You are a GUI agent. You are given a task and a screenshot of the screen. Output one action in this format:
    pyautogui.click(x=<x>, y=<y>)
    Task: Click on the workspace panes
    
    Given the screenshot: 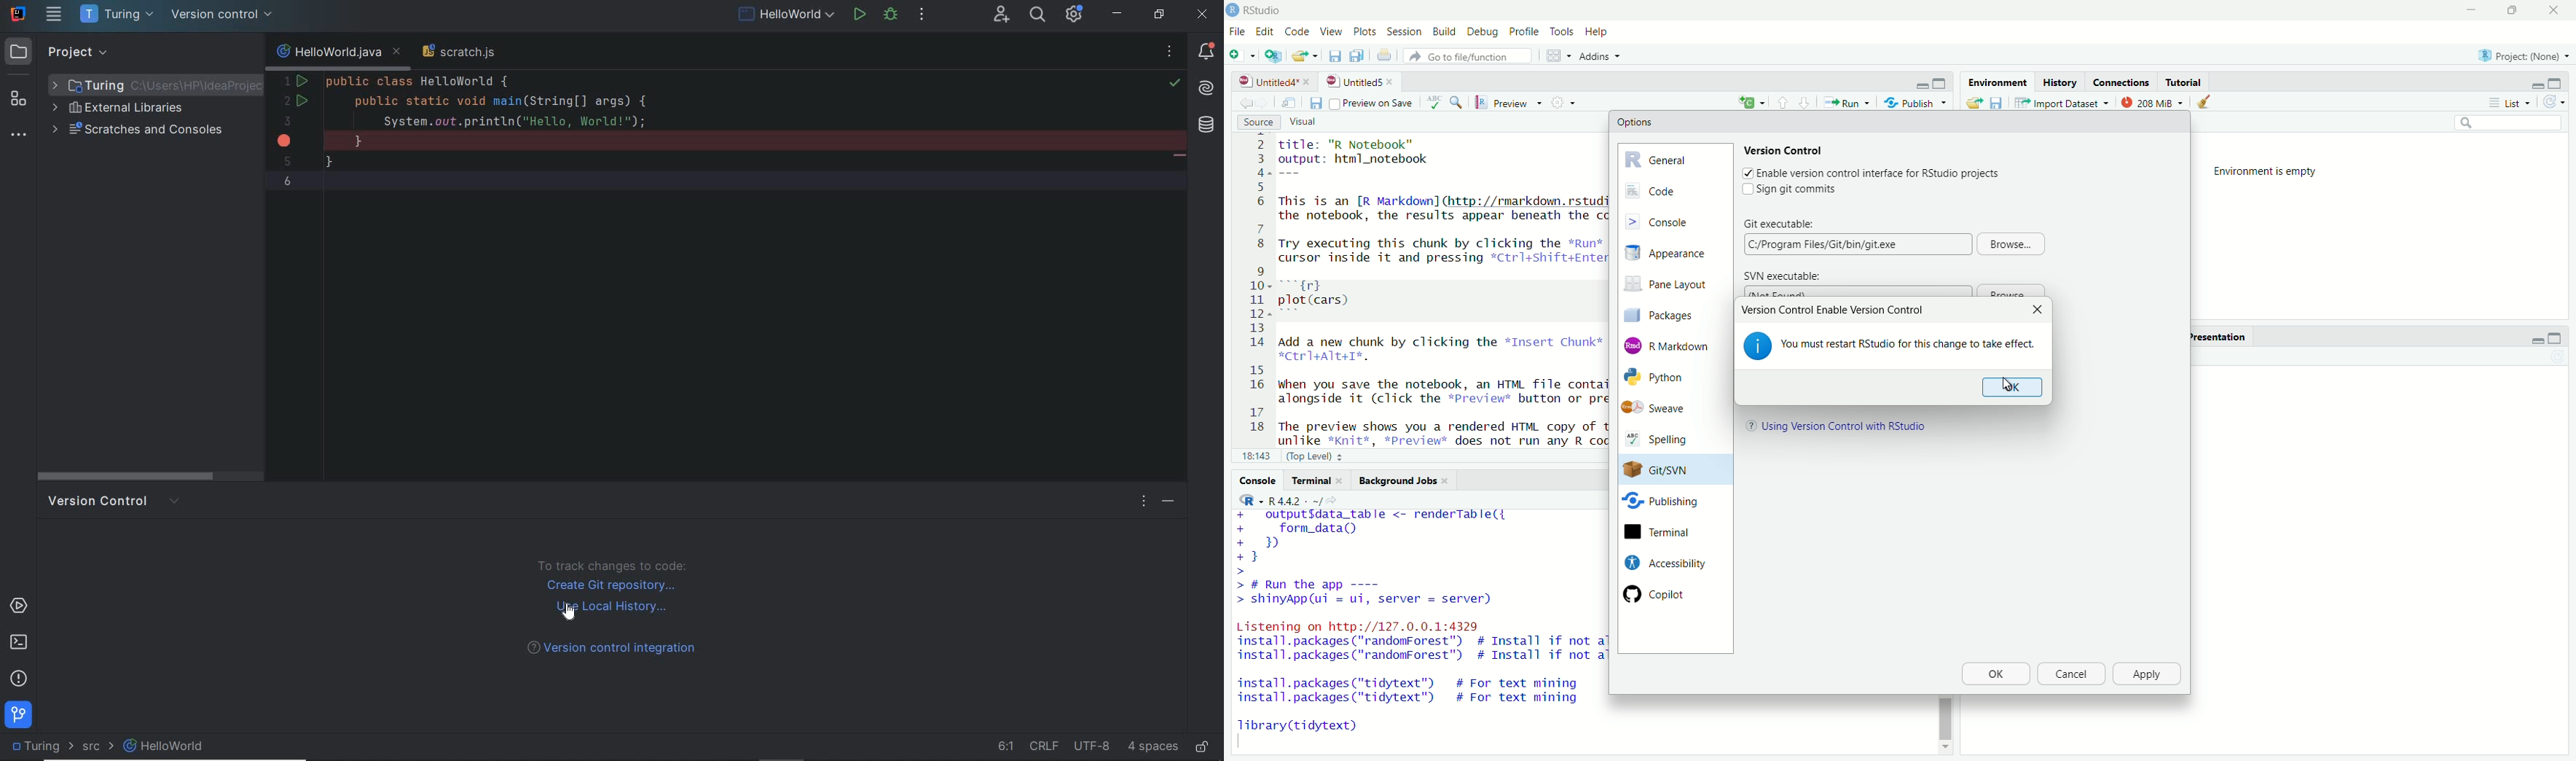 What is the action you would take?
    pyautogui.click(x=1560, y=56)
    